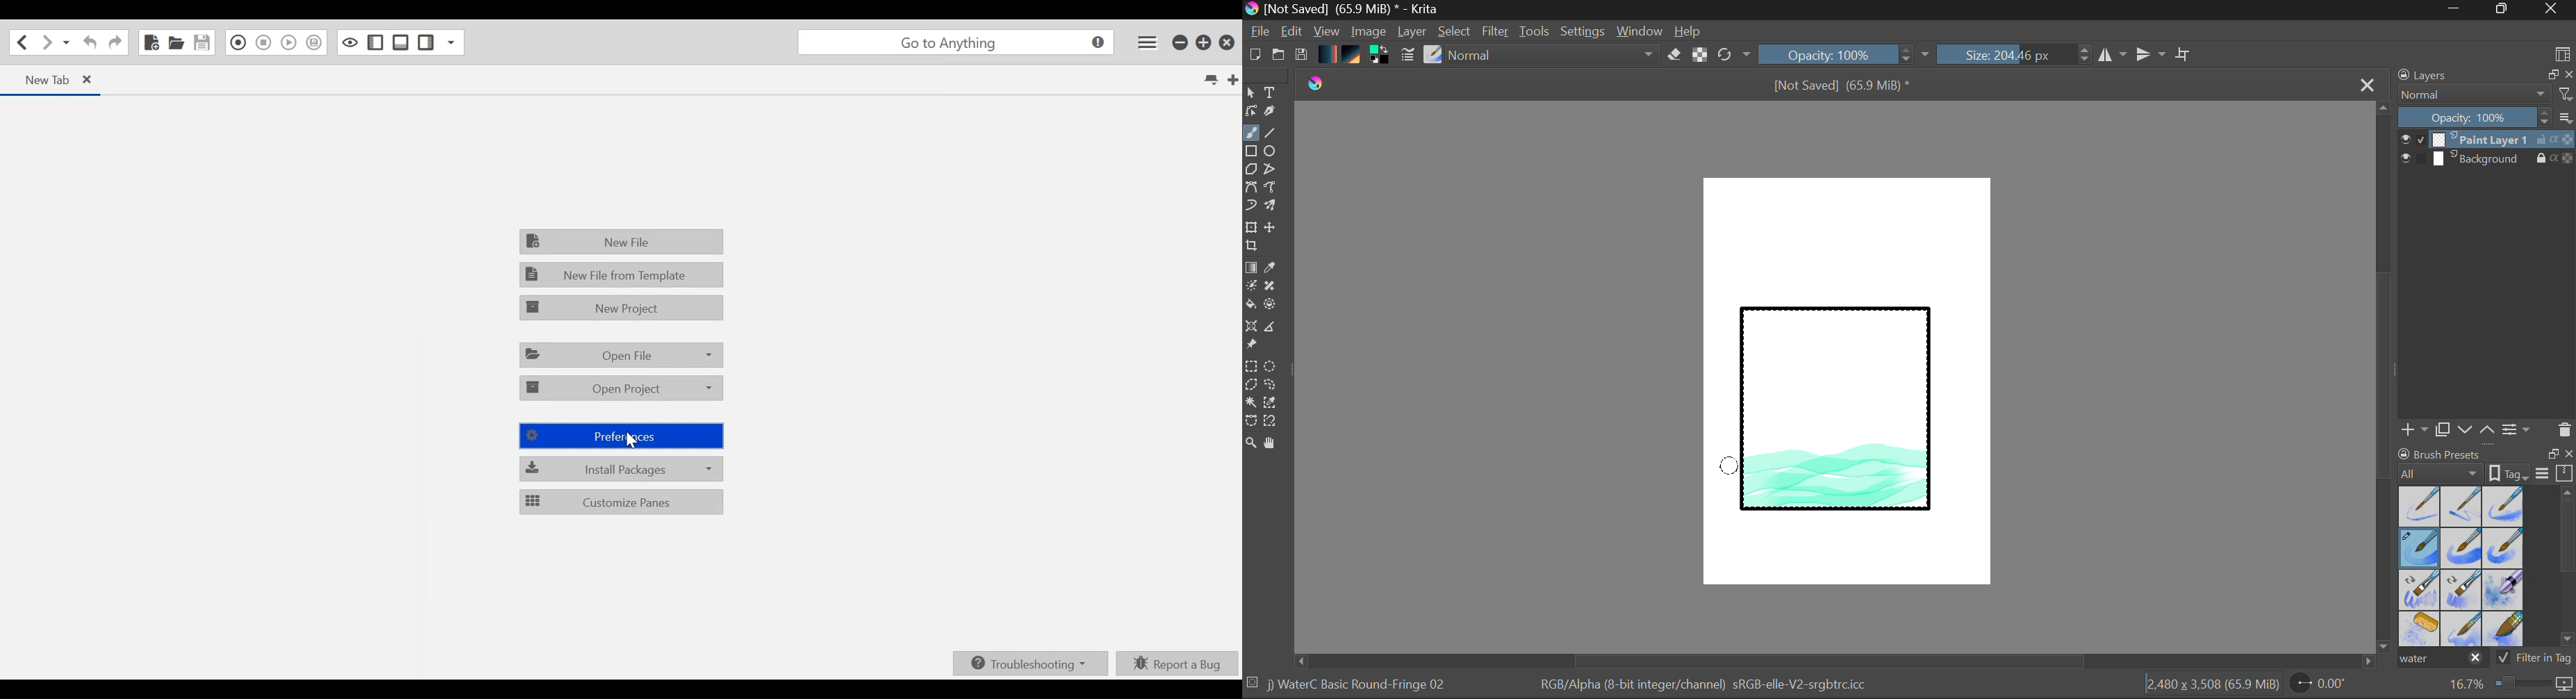 The width and height of the screenshot is (2576, 700). Describe the element at coordinates (2463, 629) in the screenshot. I see `Water C - Spread` at that location.